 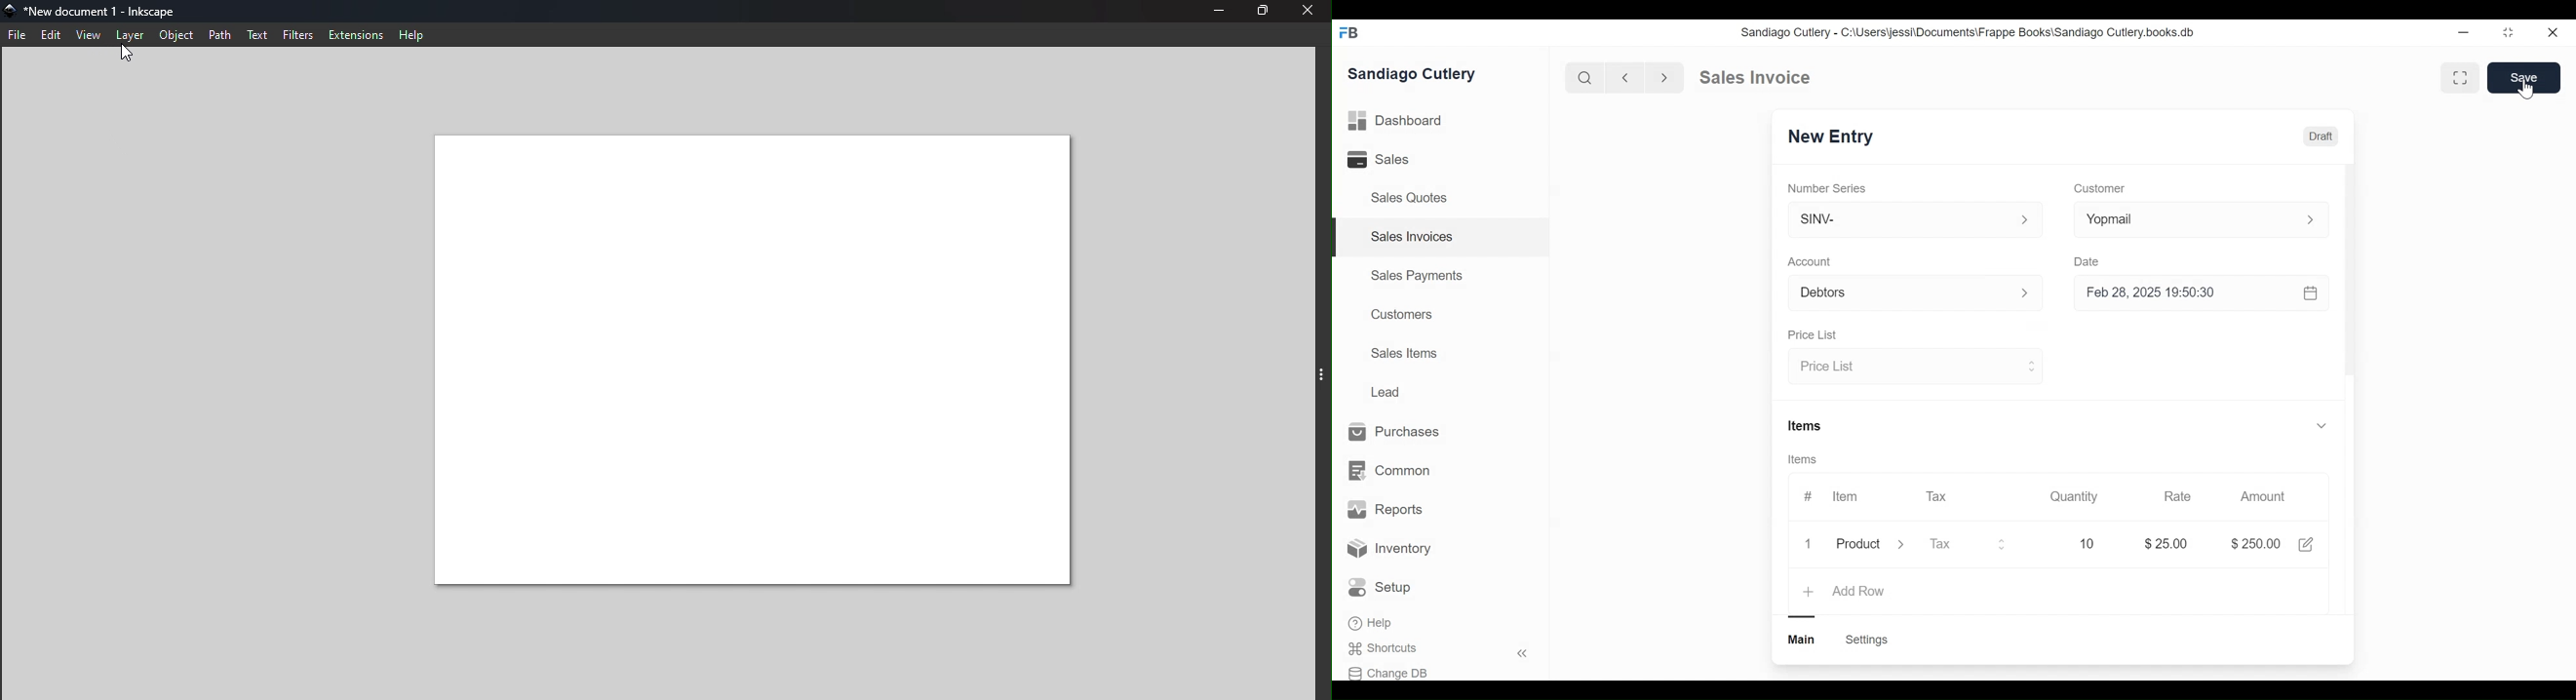 I want to click on Yopmail, so click(x=2202, y=219).